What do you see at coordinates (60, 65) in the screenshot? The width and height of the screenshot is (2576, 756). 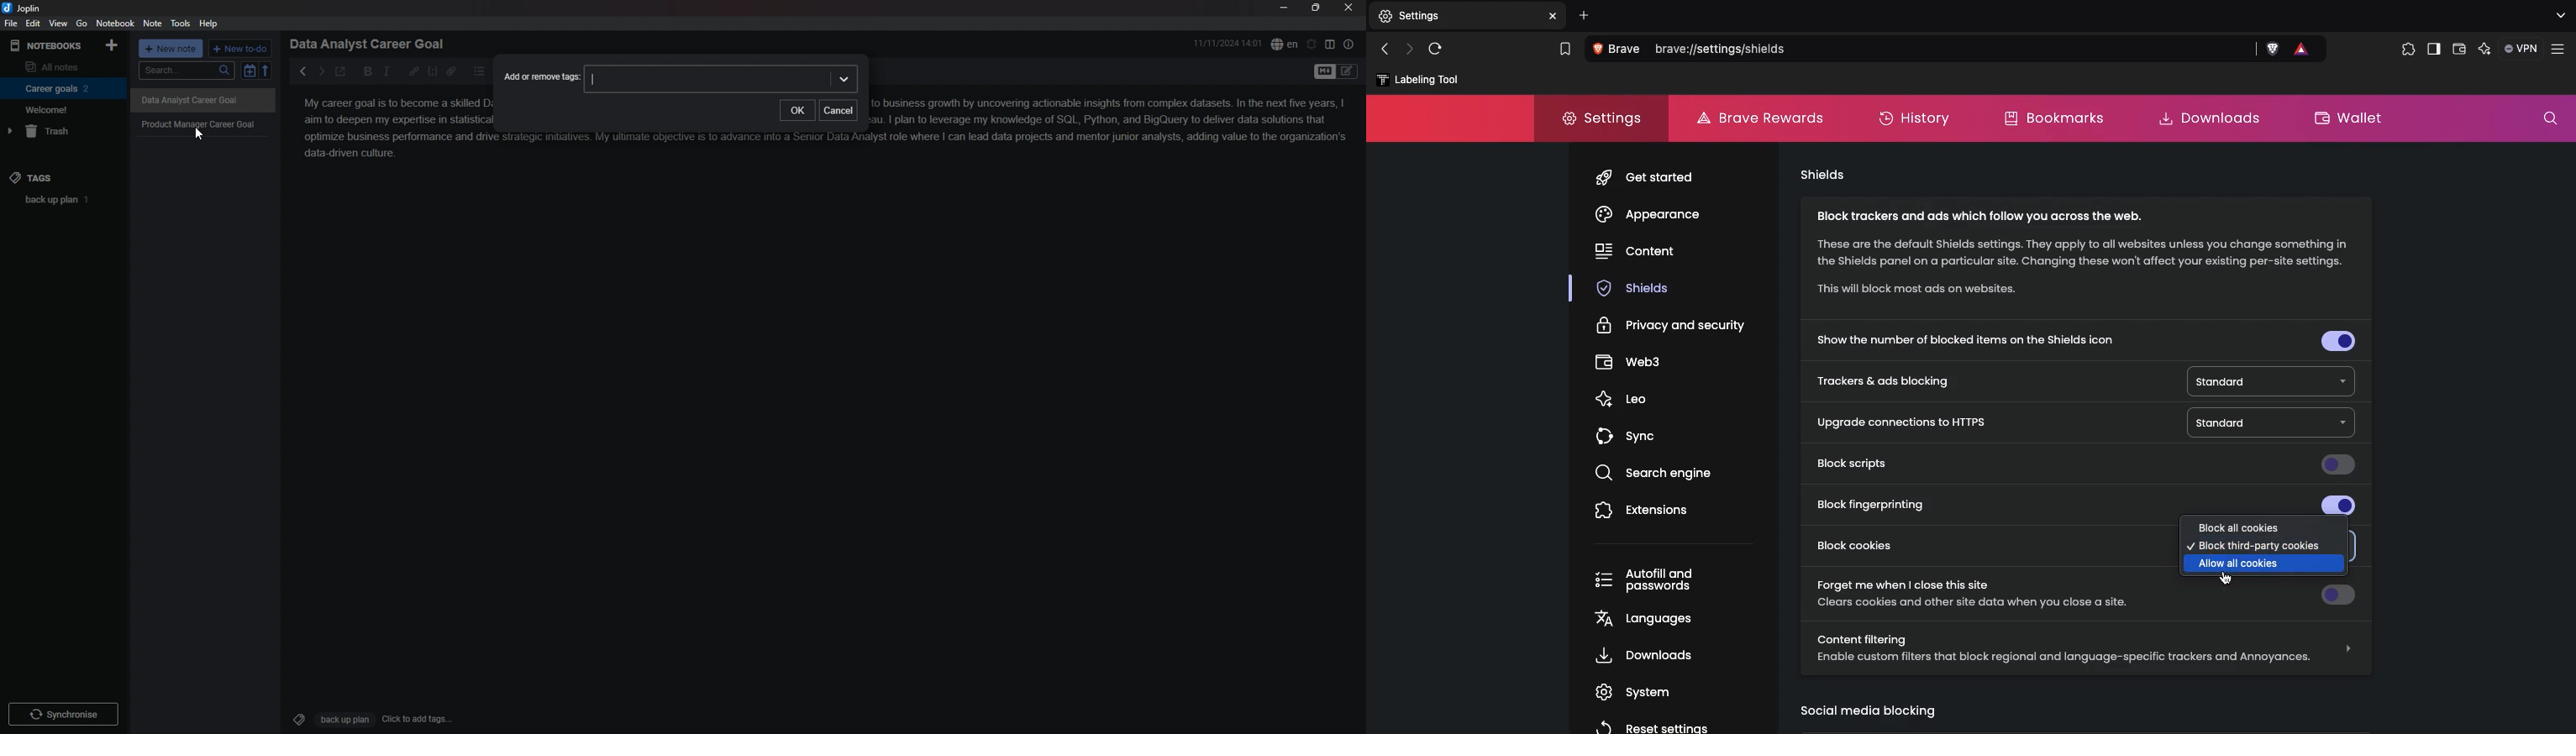 I see `all notes` at bounding box center [60, 65].